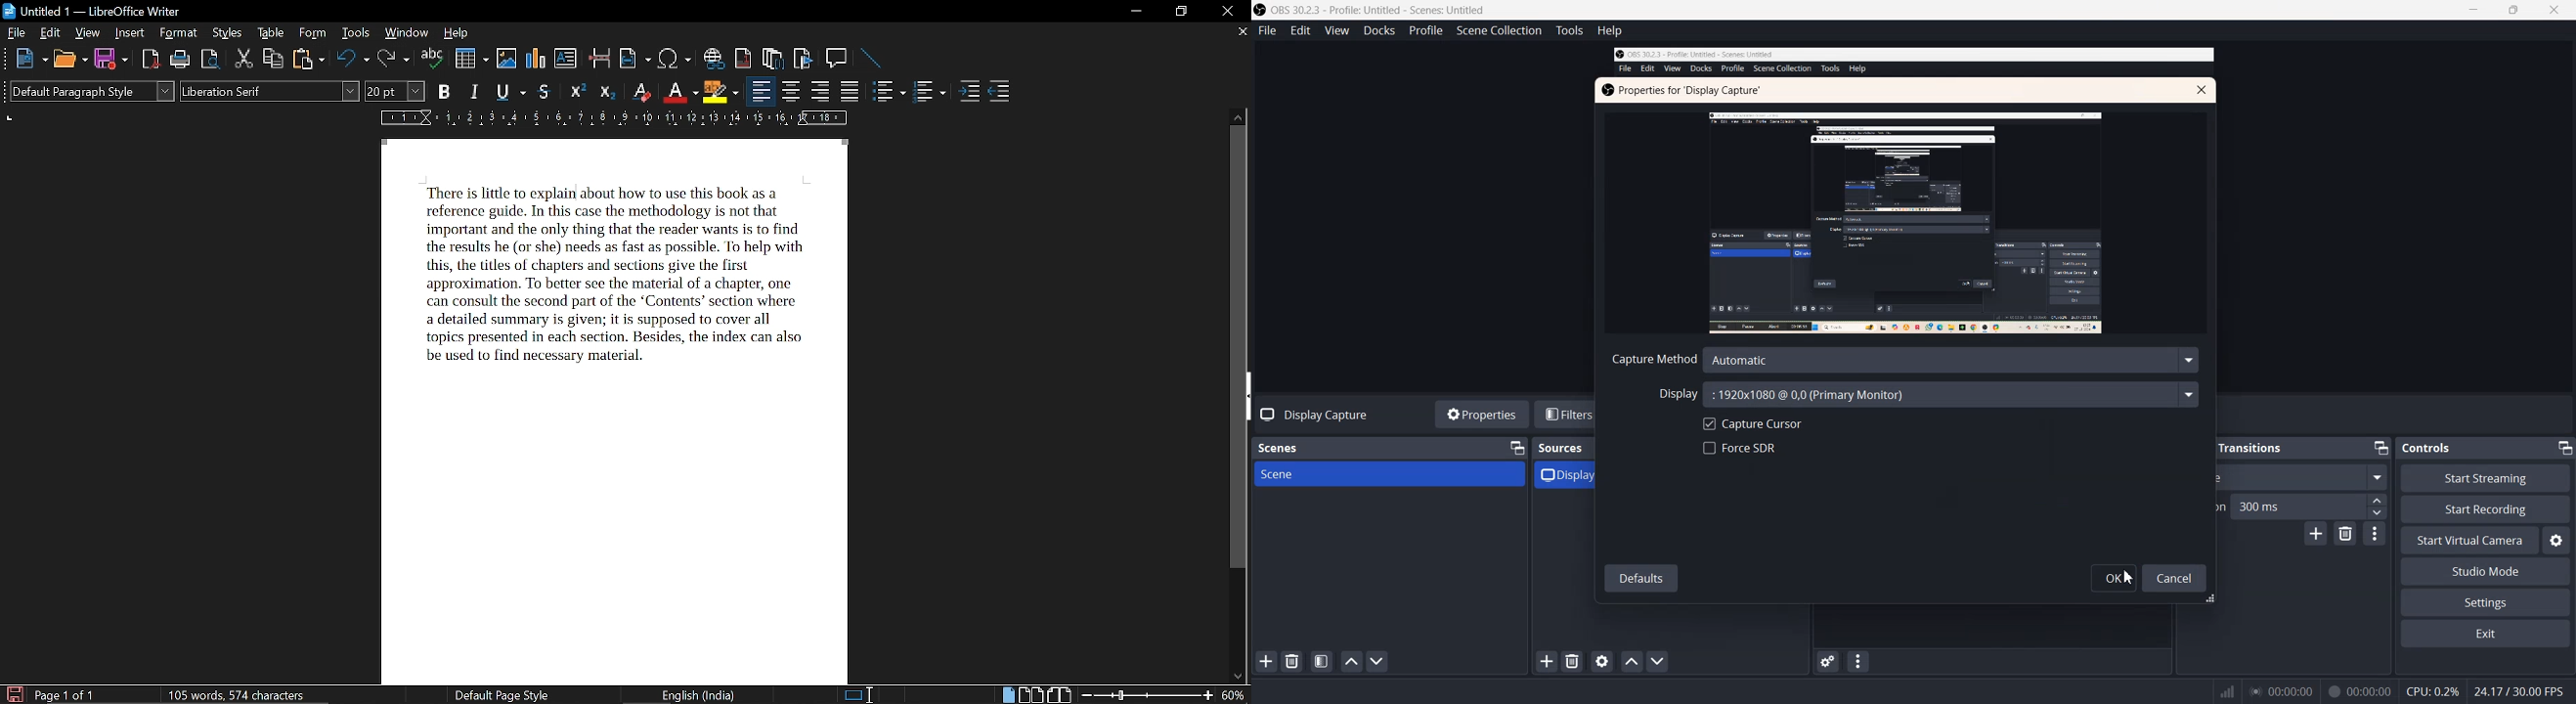  Describe the element at coordinates (1928, 394) in the screenshot. I see `Display` at that location.